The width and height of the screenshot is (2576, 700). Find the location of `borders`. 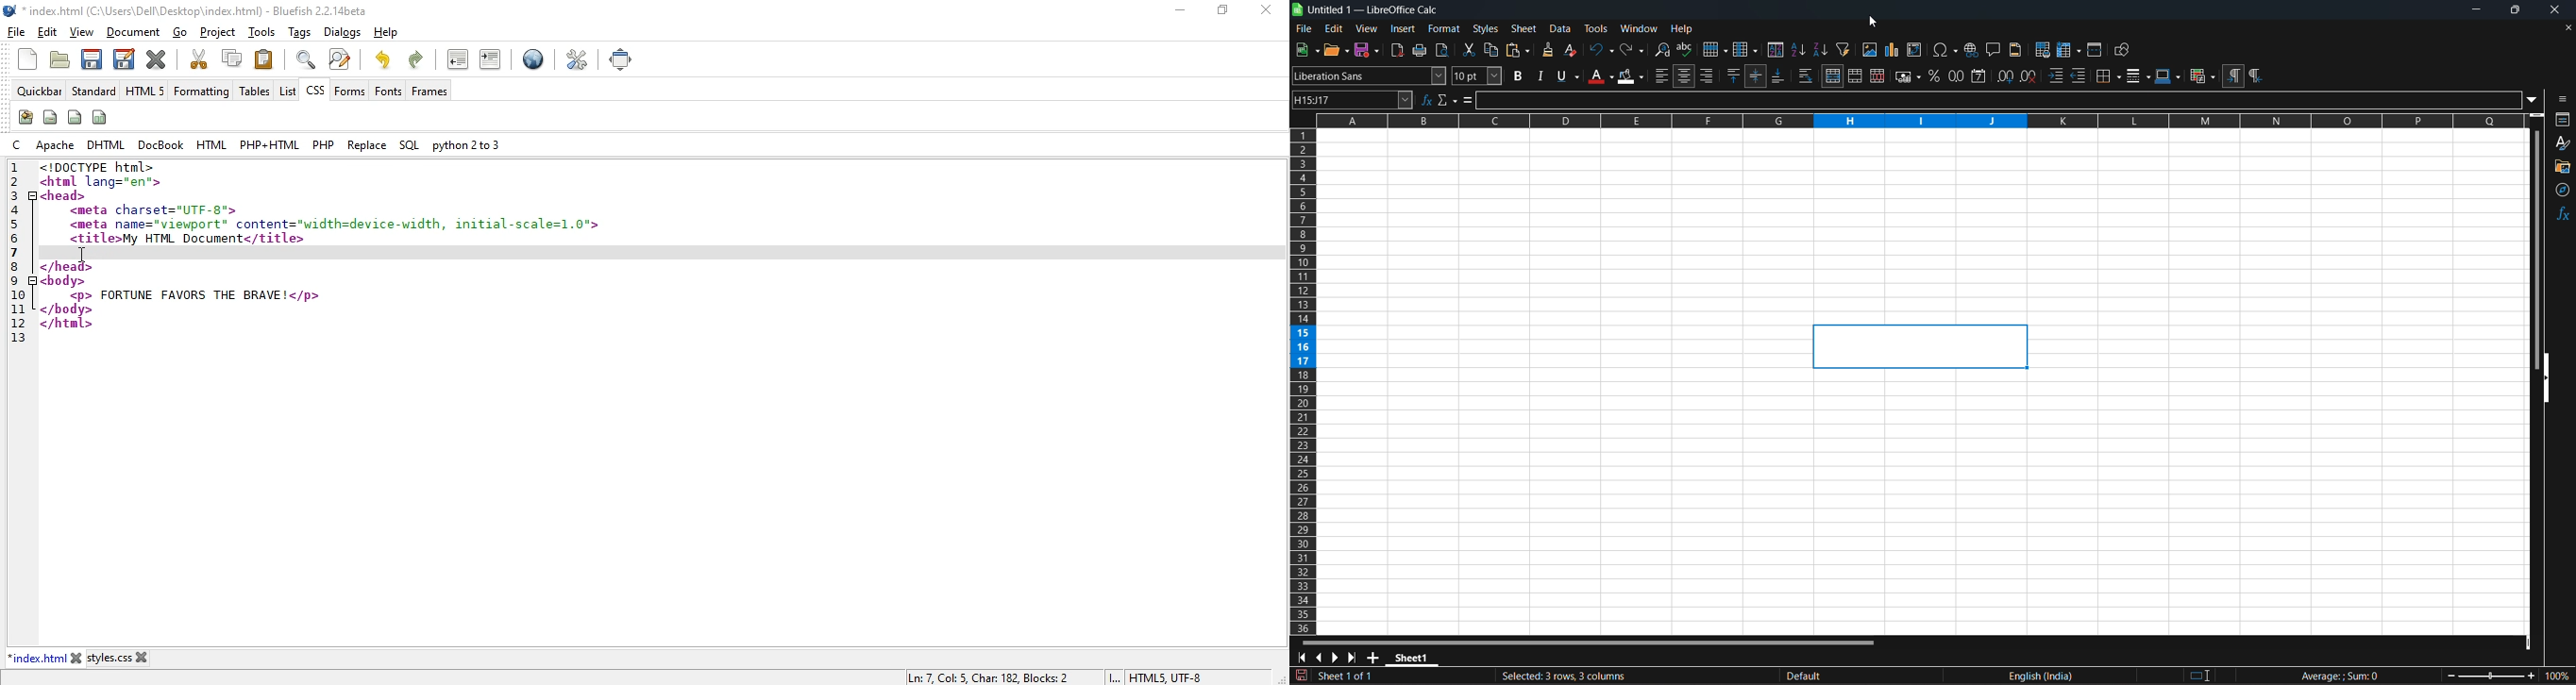

borders is located at coordinates (2109, 76).